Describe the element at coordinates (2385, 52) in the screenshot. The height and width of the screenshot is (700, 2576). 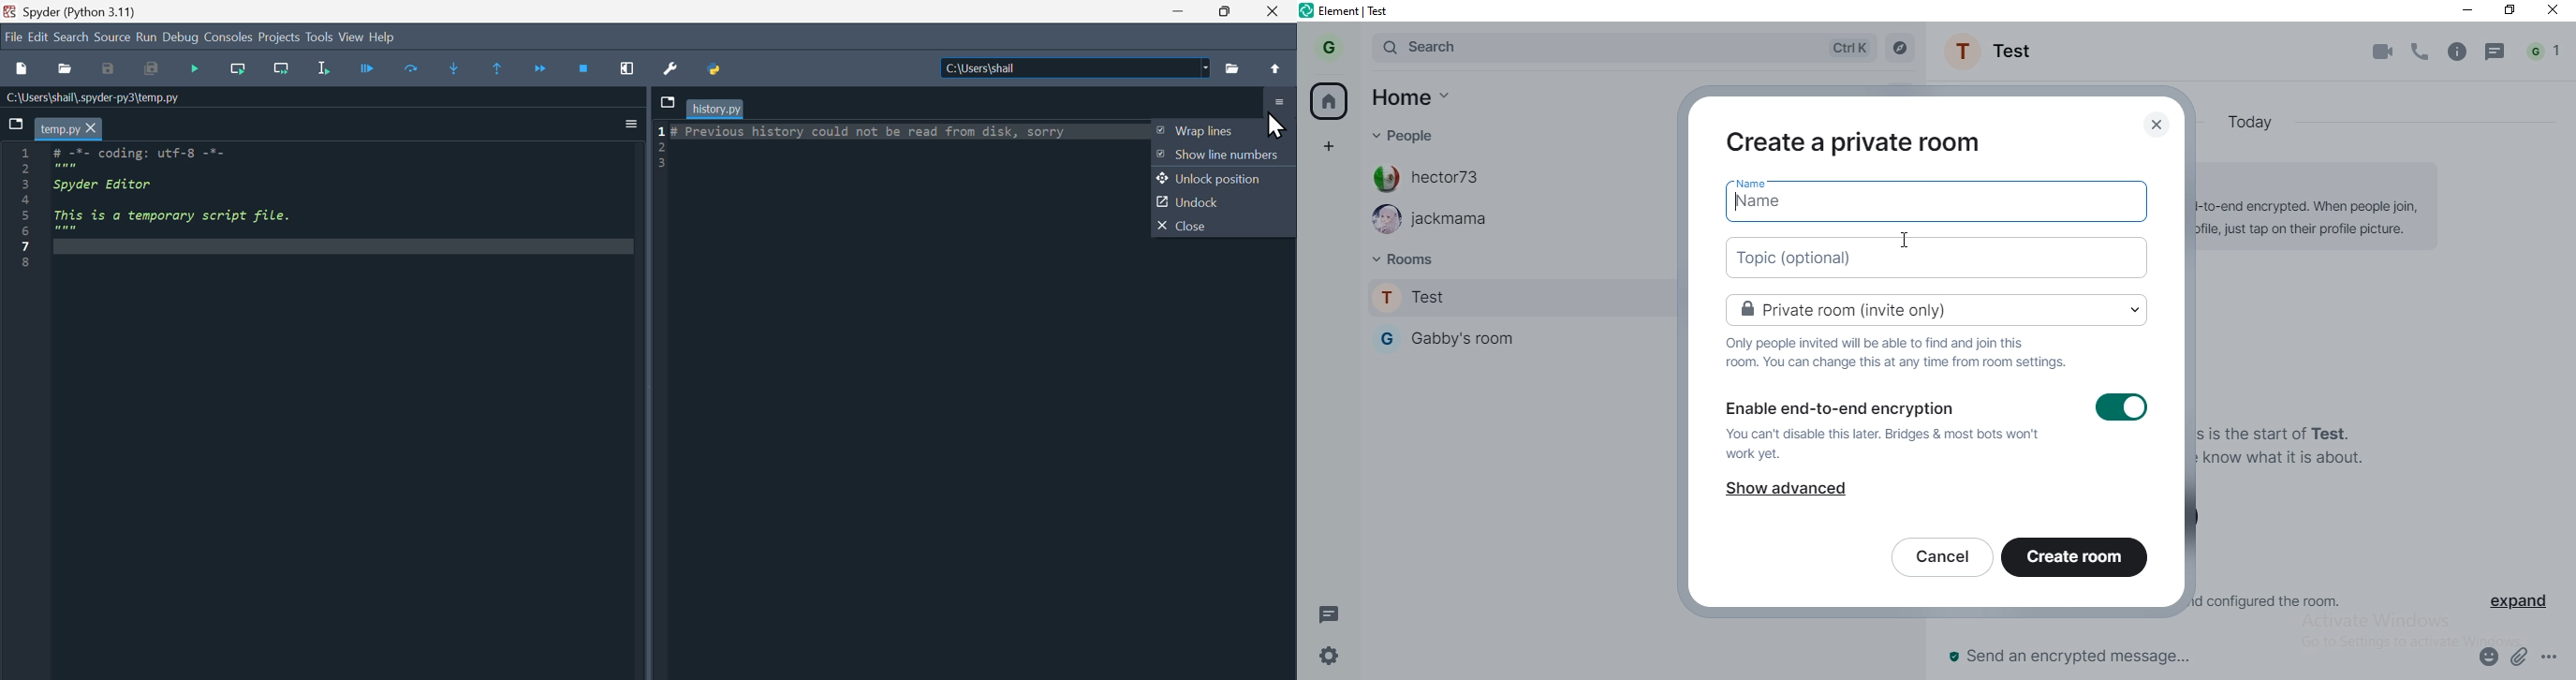
I see `video call` at that location.